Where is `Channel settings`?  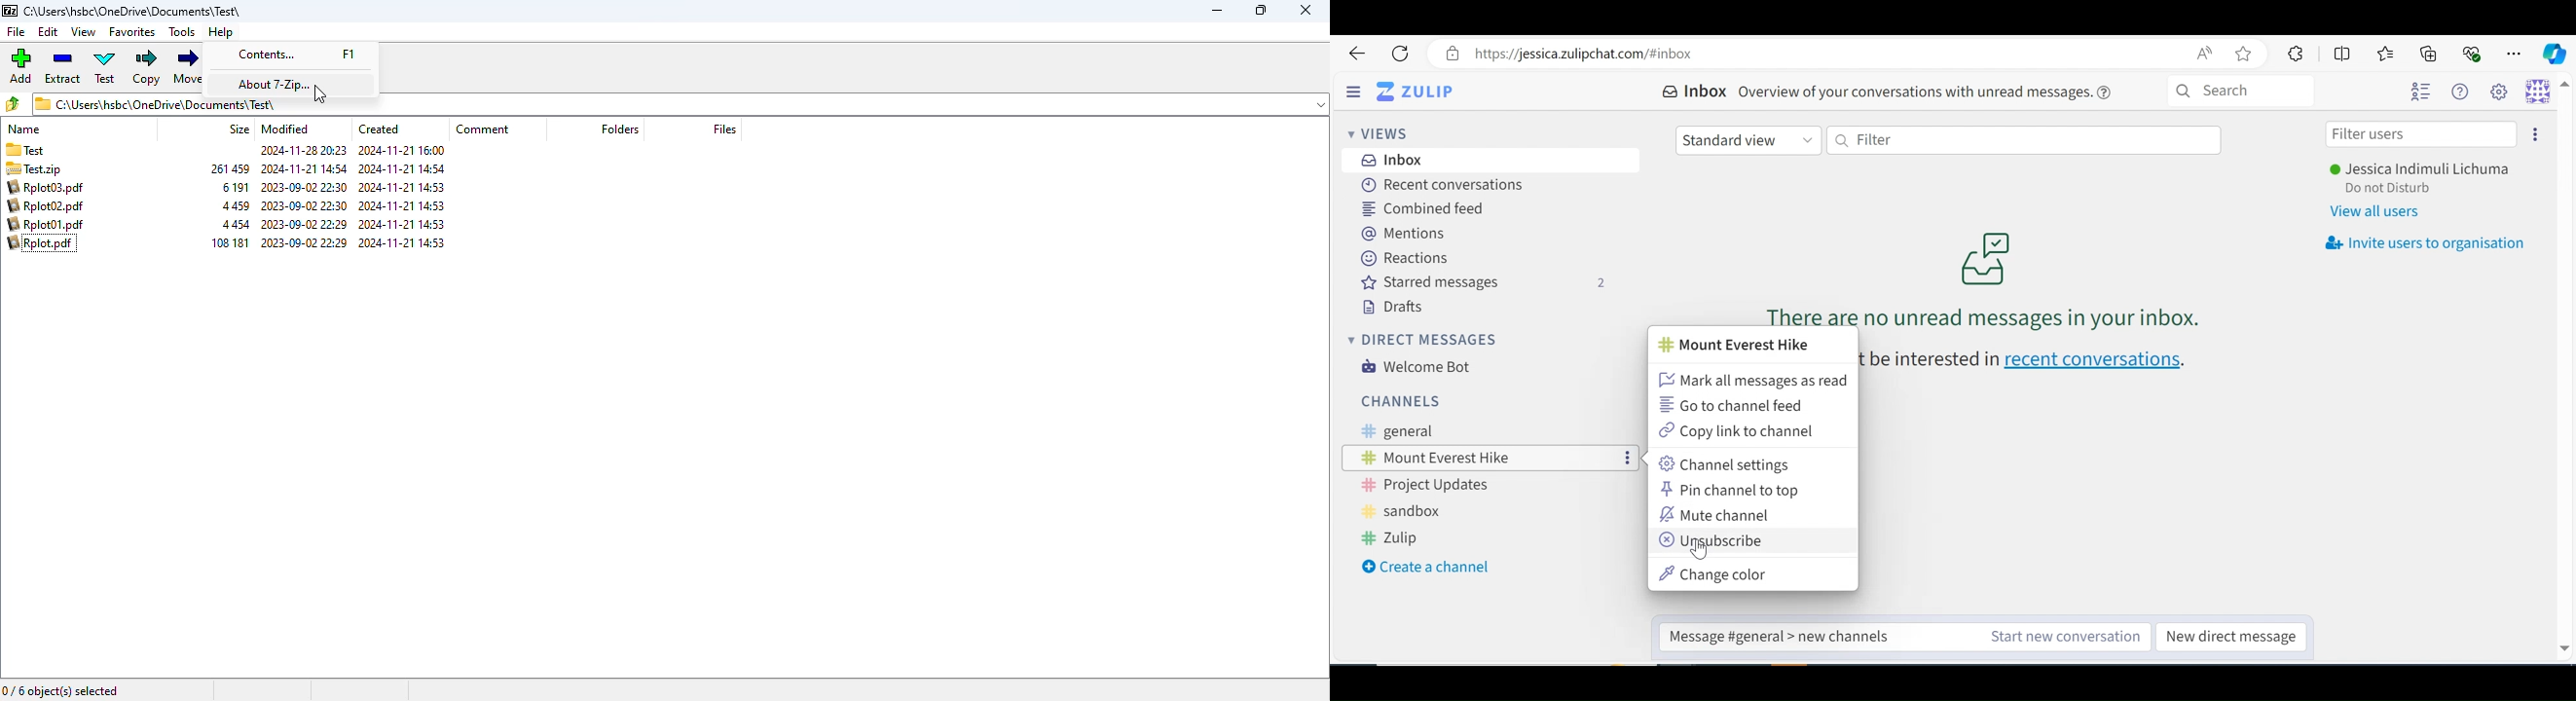
Channel settings is located at coordinates (1726, 463).